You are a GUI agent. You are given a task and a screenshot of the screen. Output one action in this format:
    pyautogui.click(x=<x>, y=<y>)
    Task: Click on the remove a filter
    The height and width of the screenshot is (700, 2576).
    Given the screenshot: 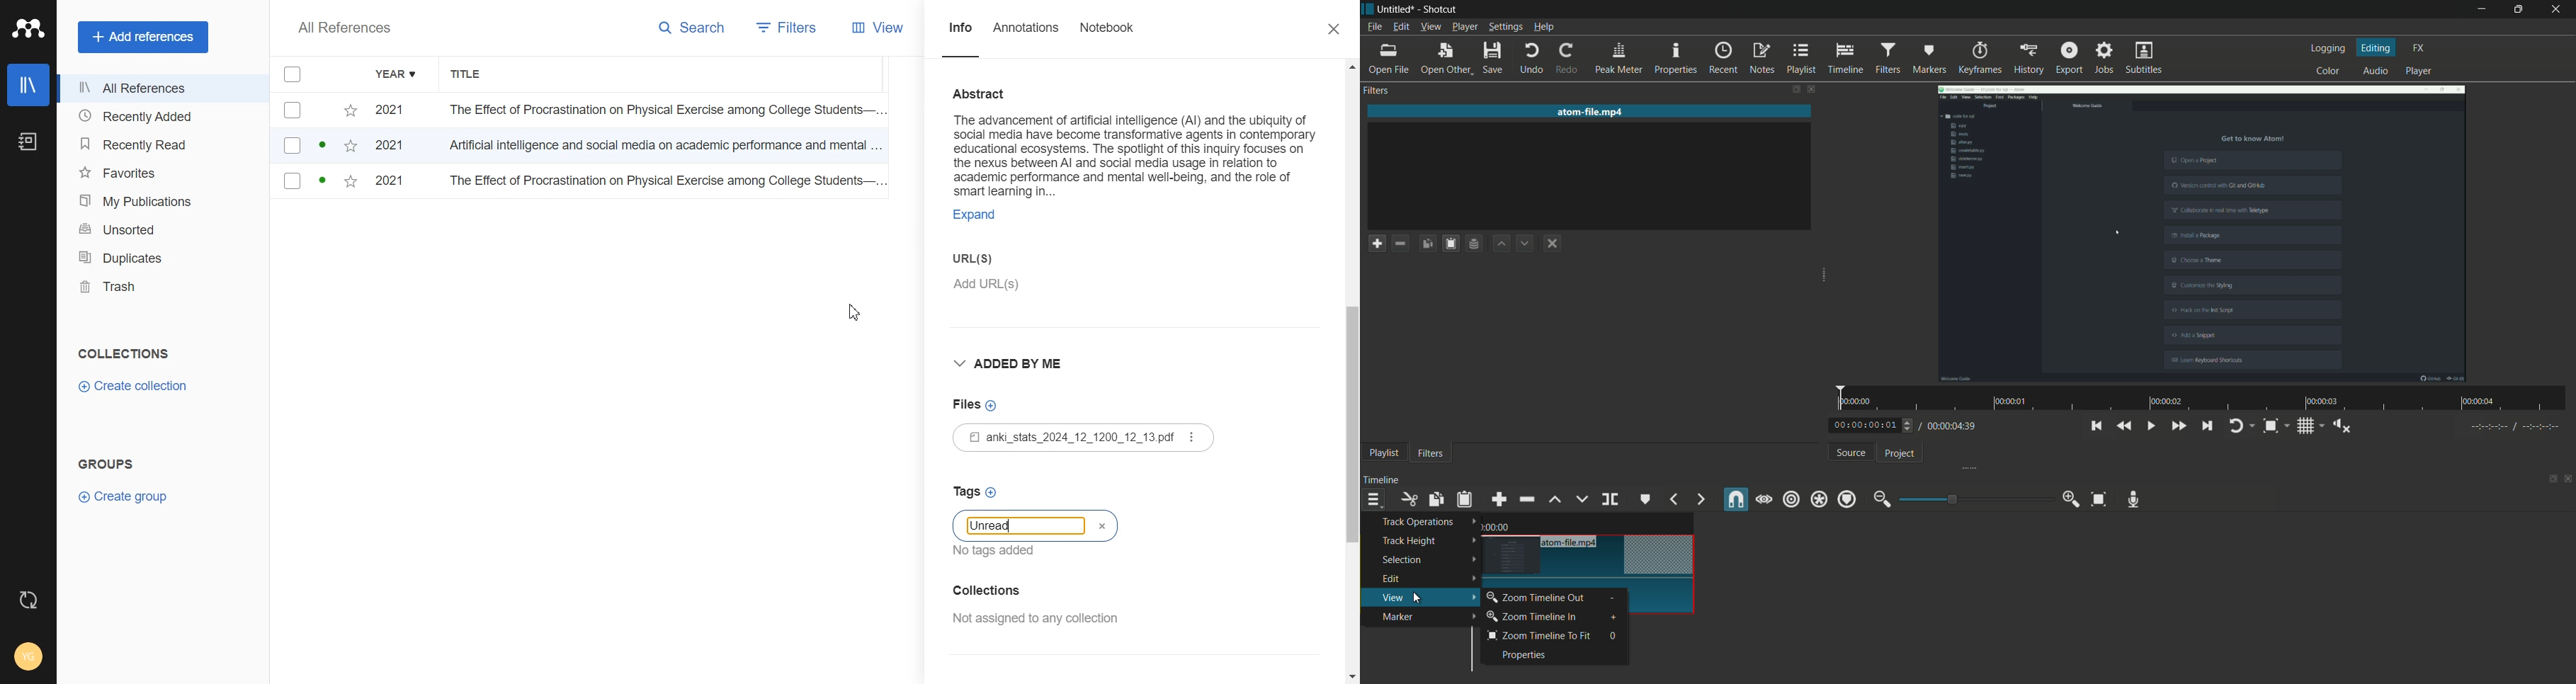 What is the action you would take?
    pyautogui.click(x=1401, y=243)
    